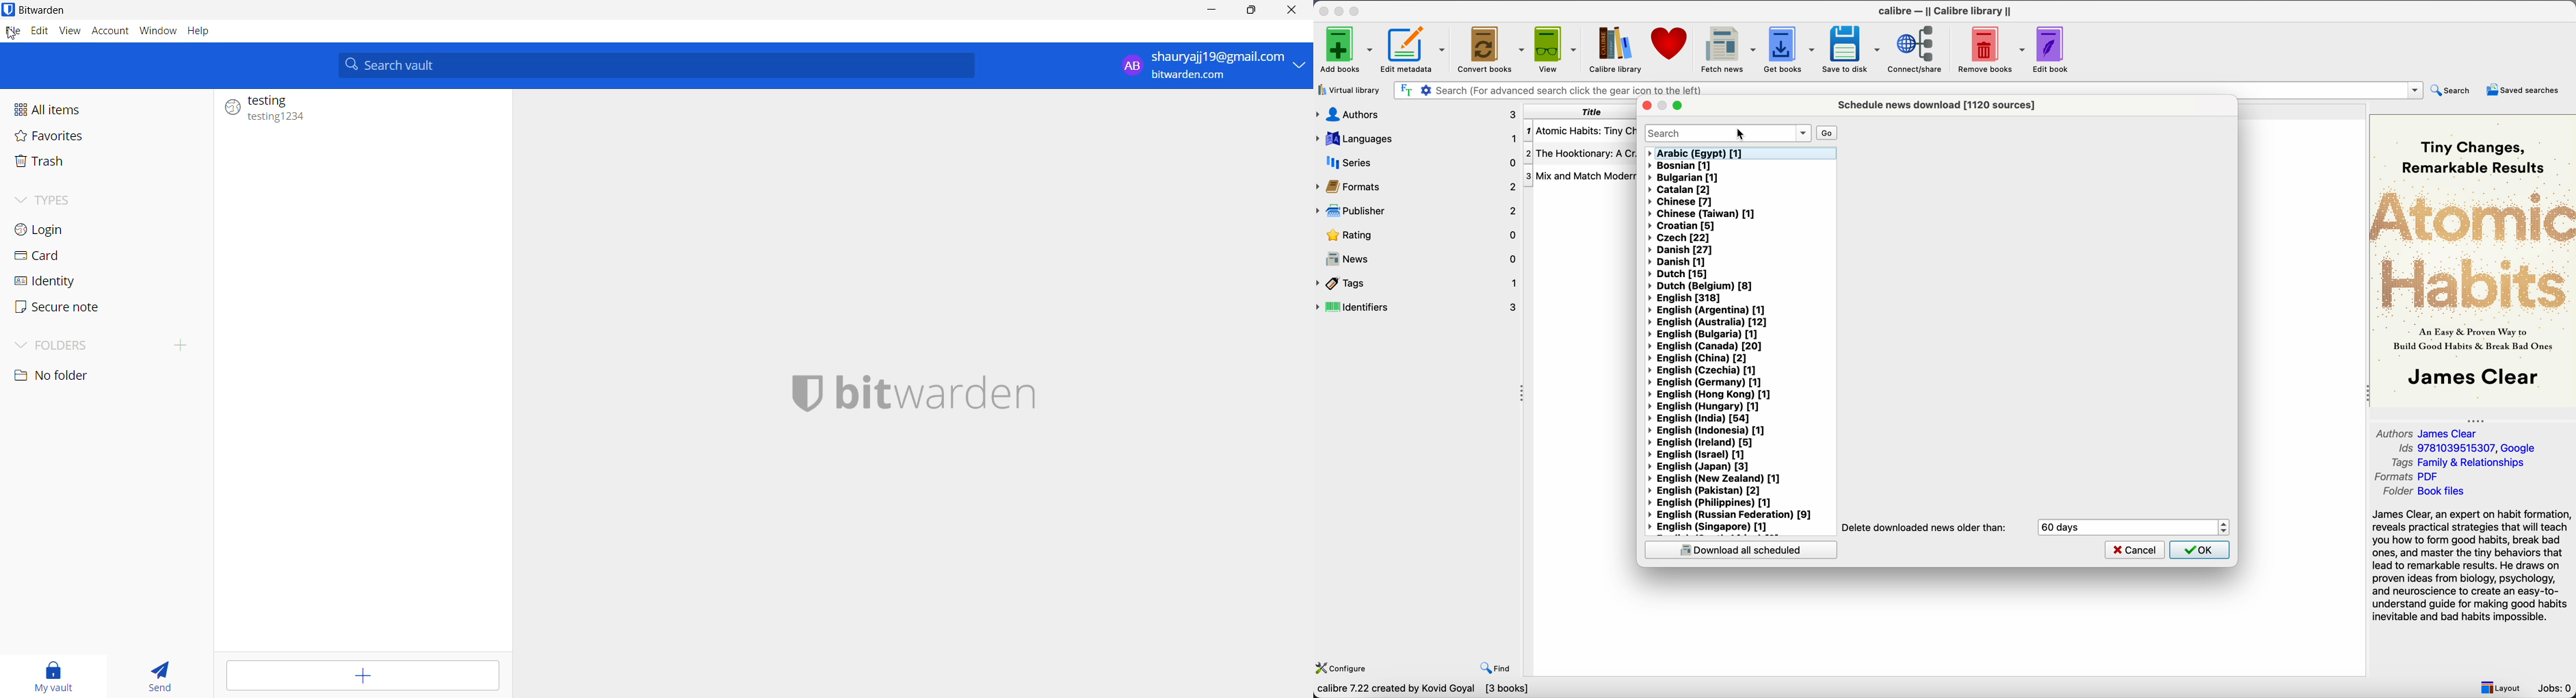 Image resolution: width=2576 pixels, height=700 pixels. I want to click on Ids 9781039515307, Google, so click(2470, 448).